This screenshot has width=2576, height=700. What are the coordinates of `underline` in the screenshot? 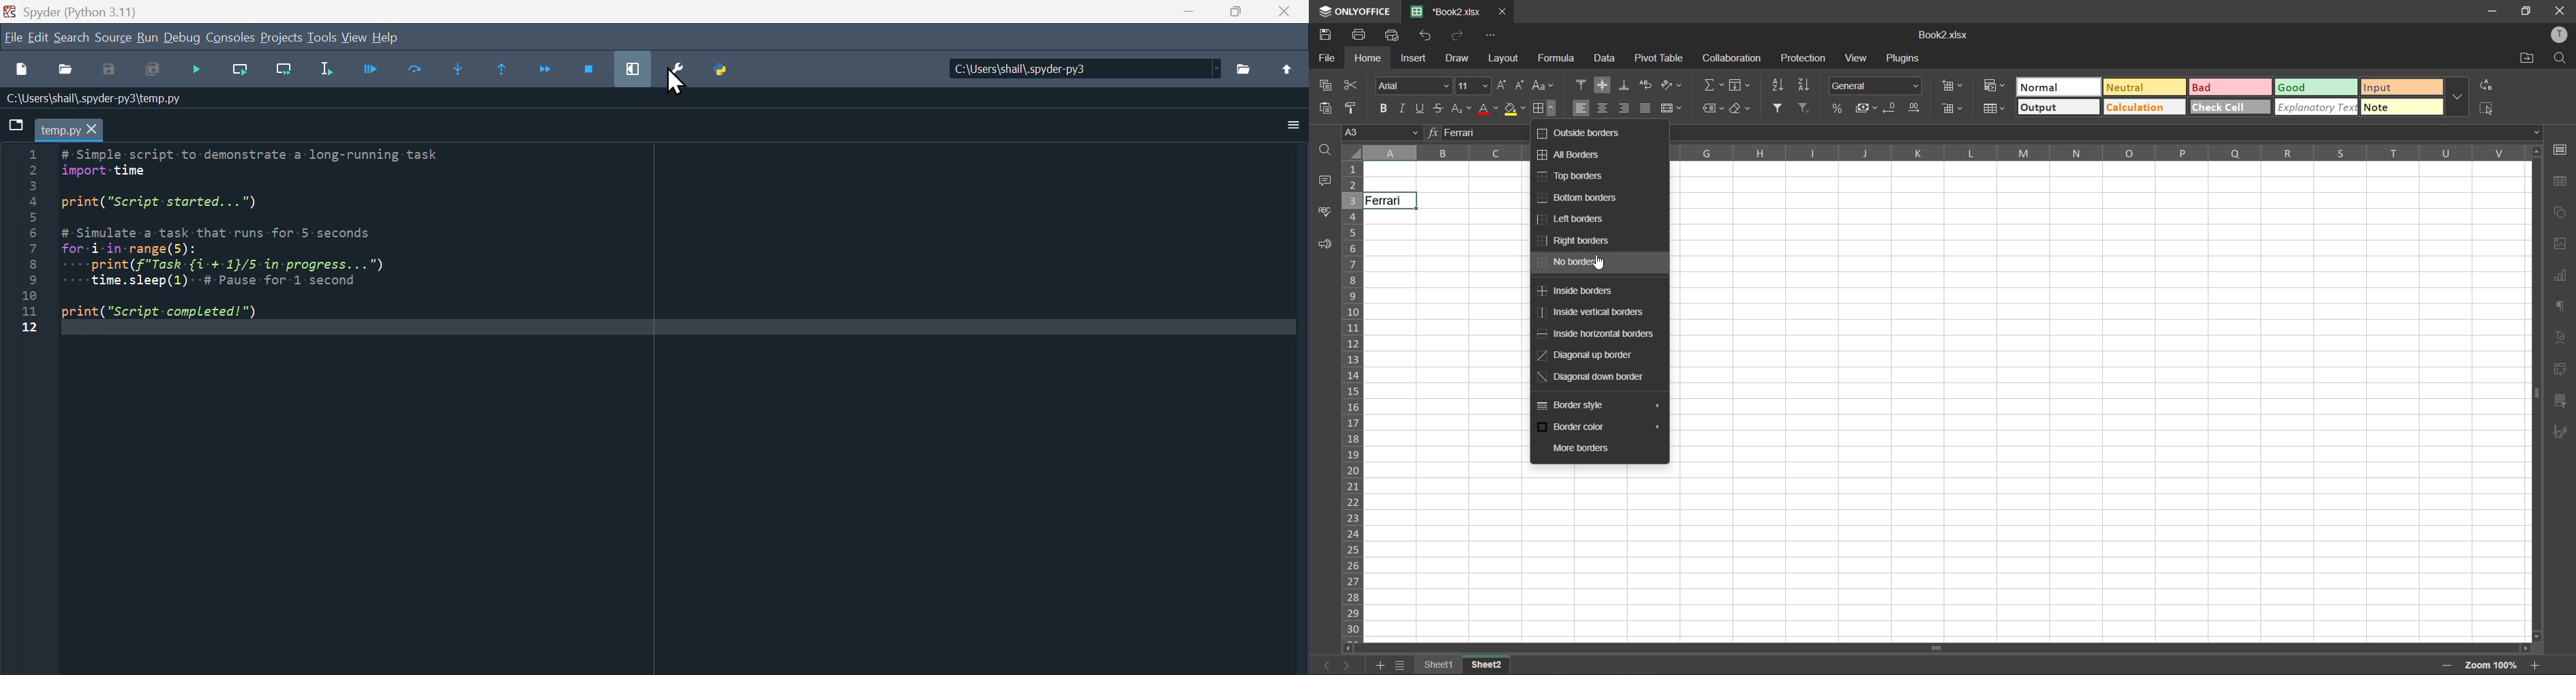 It's located at (1422, 109).